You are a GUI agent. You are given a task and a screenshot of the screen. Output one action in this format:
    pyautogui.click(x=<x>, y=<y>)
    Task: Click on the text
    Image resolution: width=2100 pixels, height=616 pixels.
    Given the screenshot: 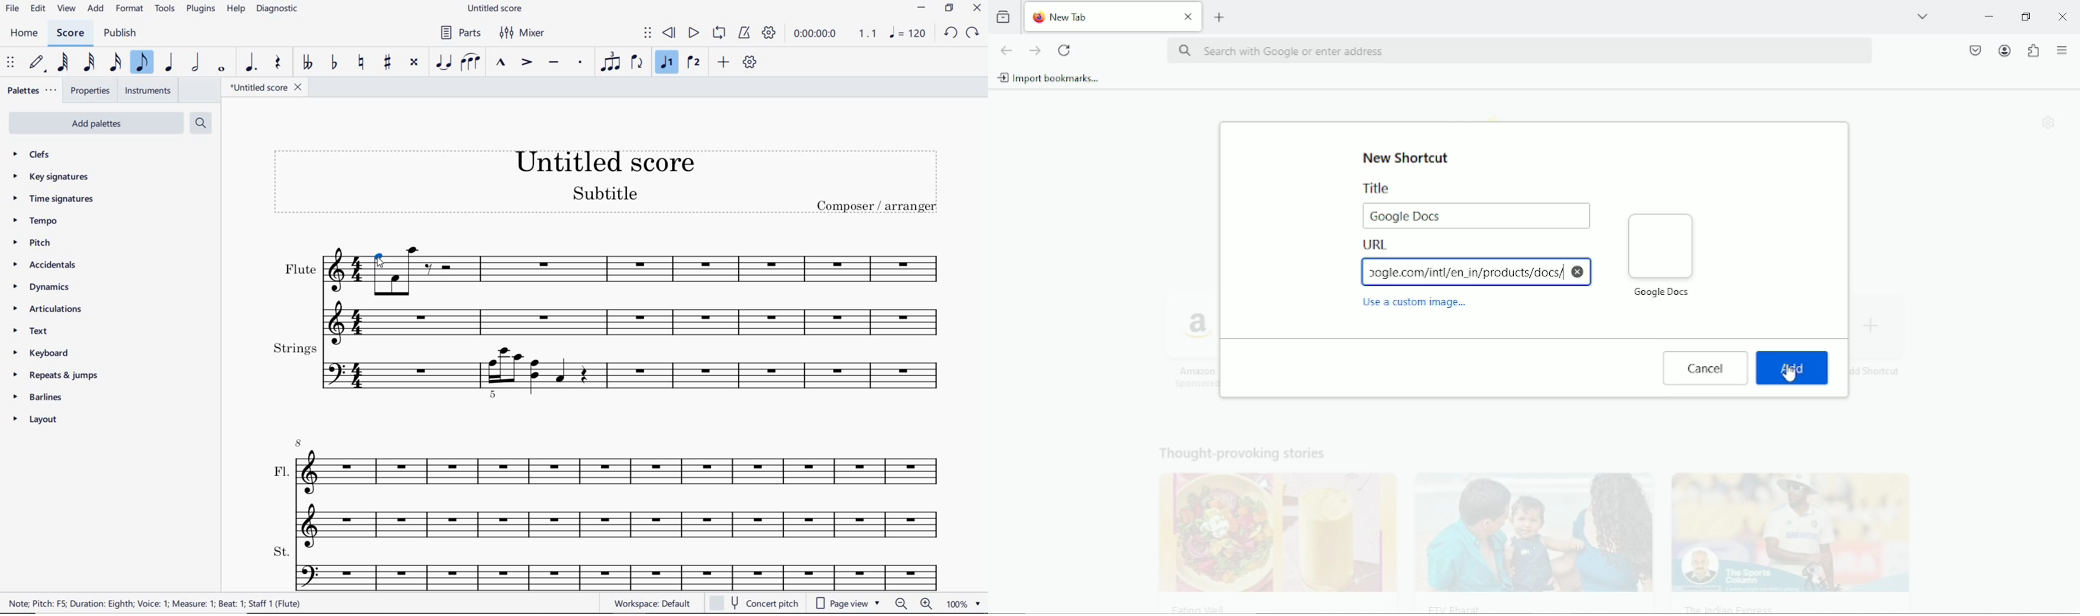 What is the action you would take?
    pyautogui.click(x=36, y=332)
    